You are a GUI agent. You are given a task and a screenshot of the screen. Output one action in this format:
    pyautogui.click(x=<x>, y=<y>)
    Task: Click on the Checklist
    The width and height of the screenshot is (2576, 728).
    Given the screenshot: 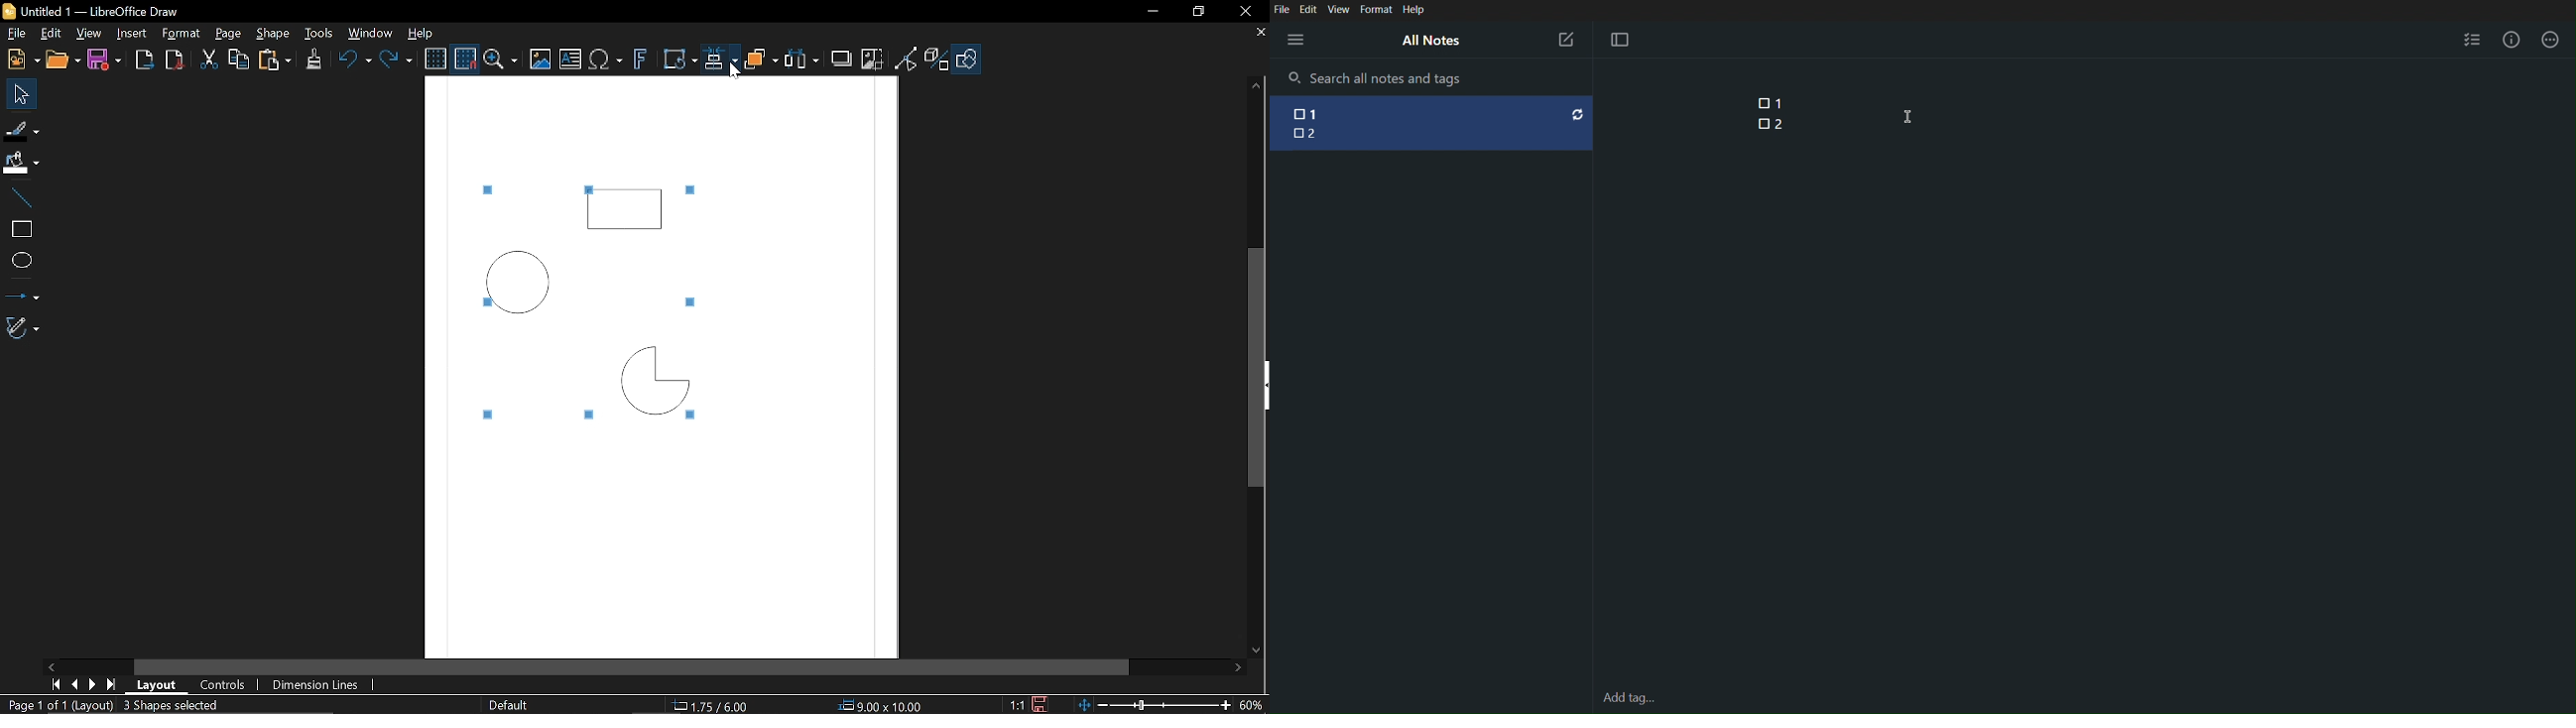 What is the action you would take?
    pyautogui.click(x=2472, y=37)
    